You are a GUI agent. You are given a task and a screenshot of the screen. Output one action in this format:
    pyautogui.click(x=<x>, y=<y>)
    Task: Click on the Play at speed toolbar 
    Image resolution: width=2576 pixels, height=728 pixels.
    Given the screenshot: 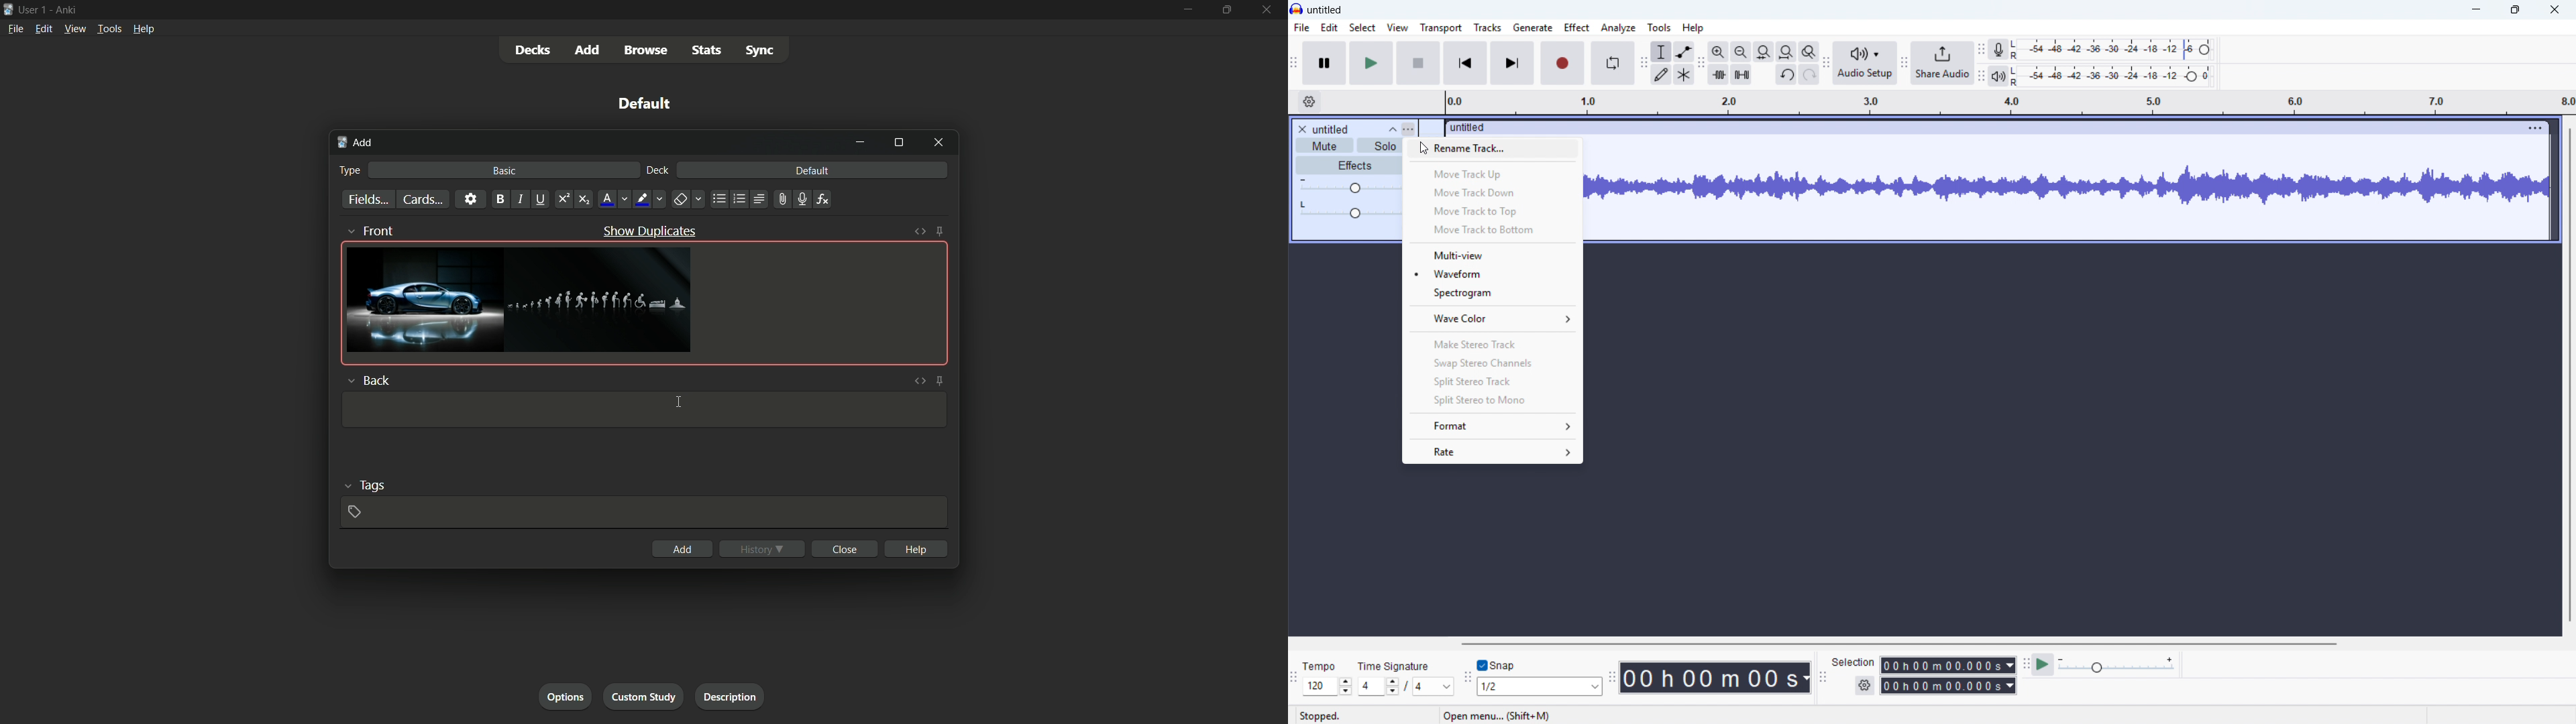 What is the action you would take?
    pyautogui.click(x=2025, y=663)
    